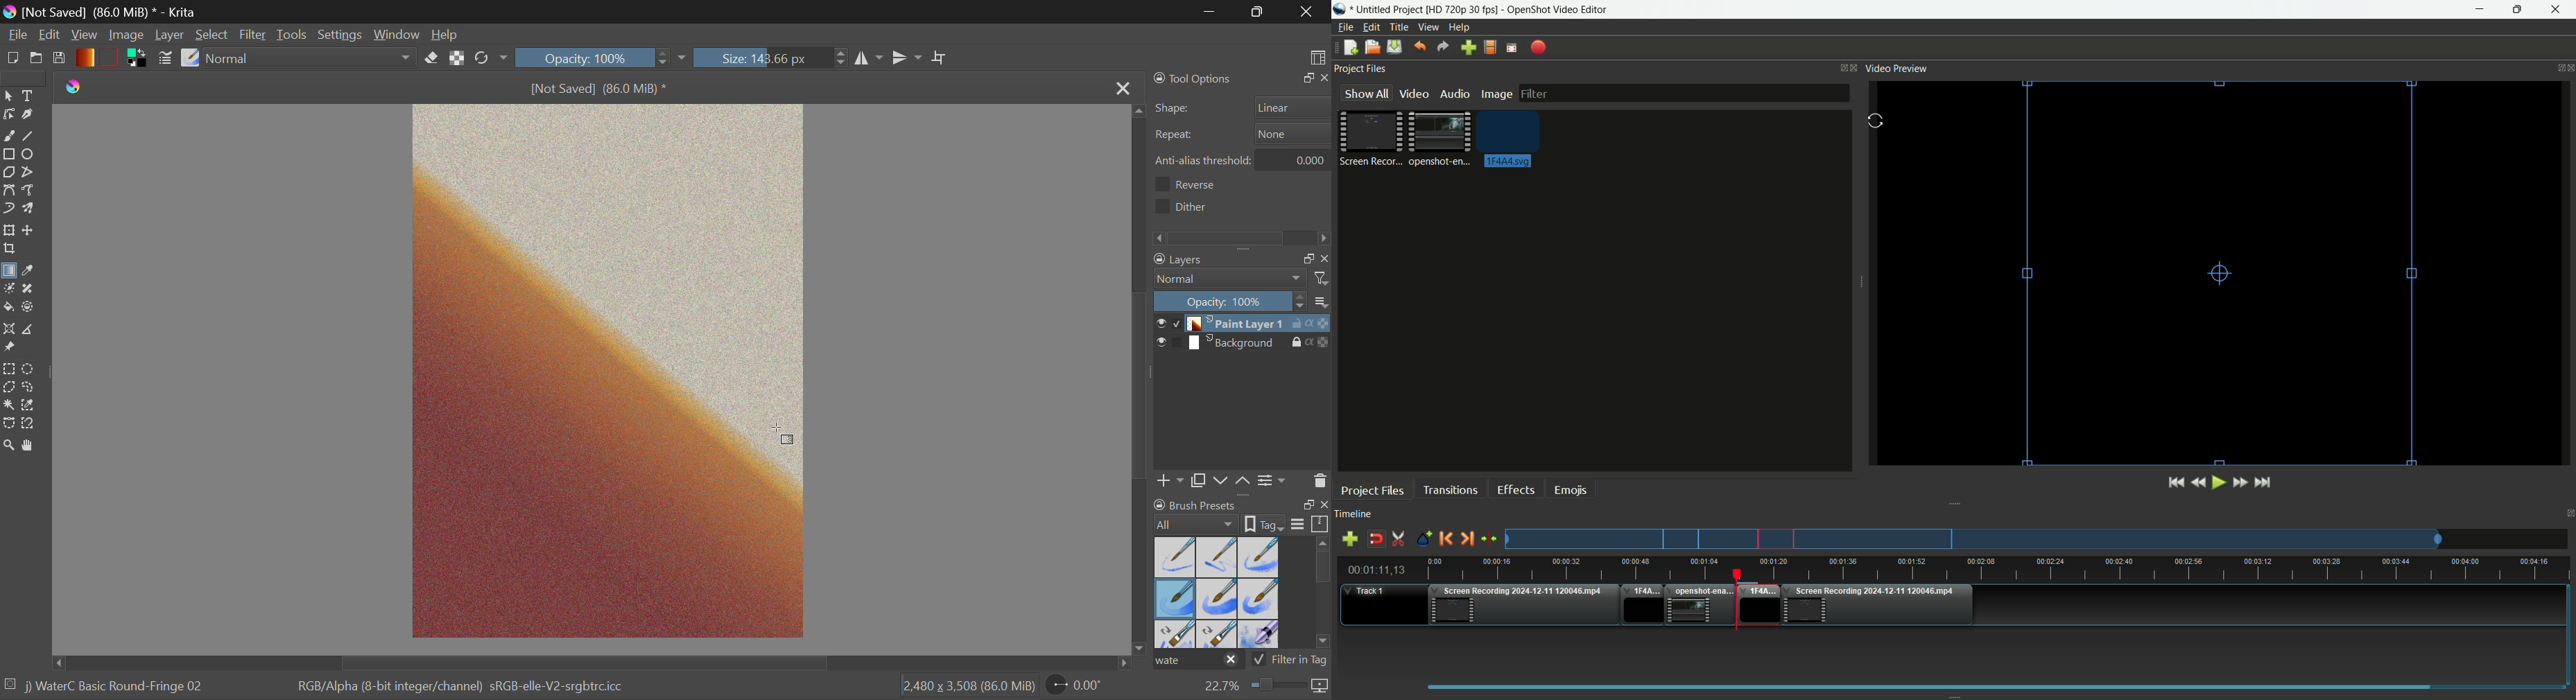  What do you see at coordinates (967, 687) in the screenshot?
I see `2,480x3,508 (86.0 MiB)` at bounding box center [967, 687].